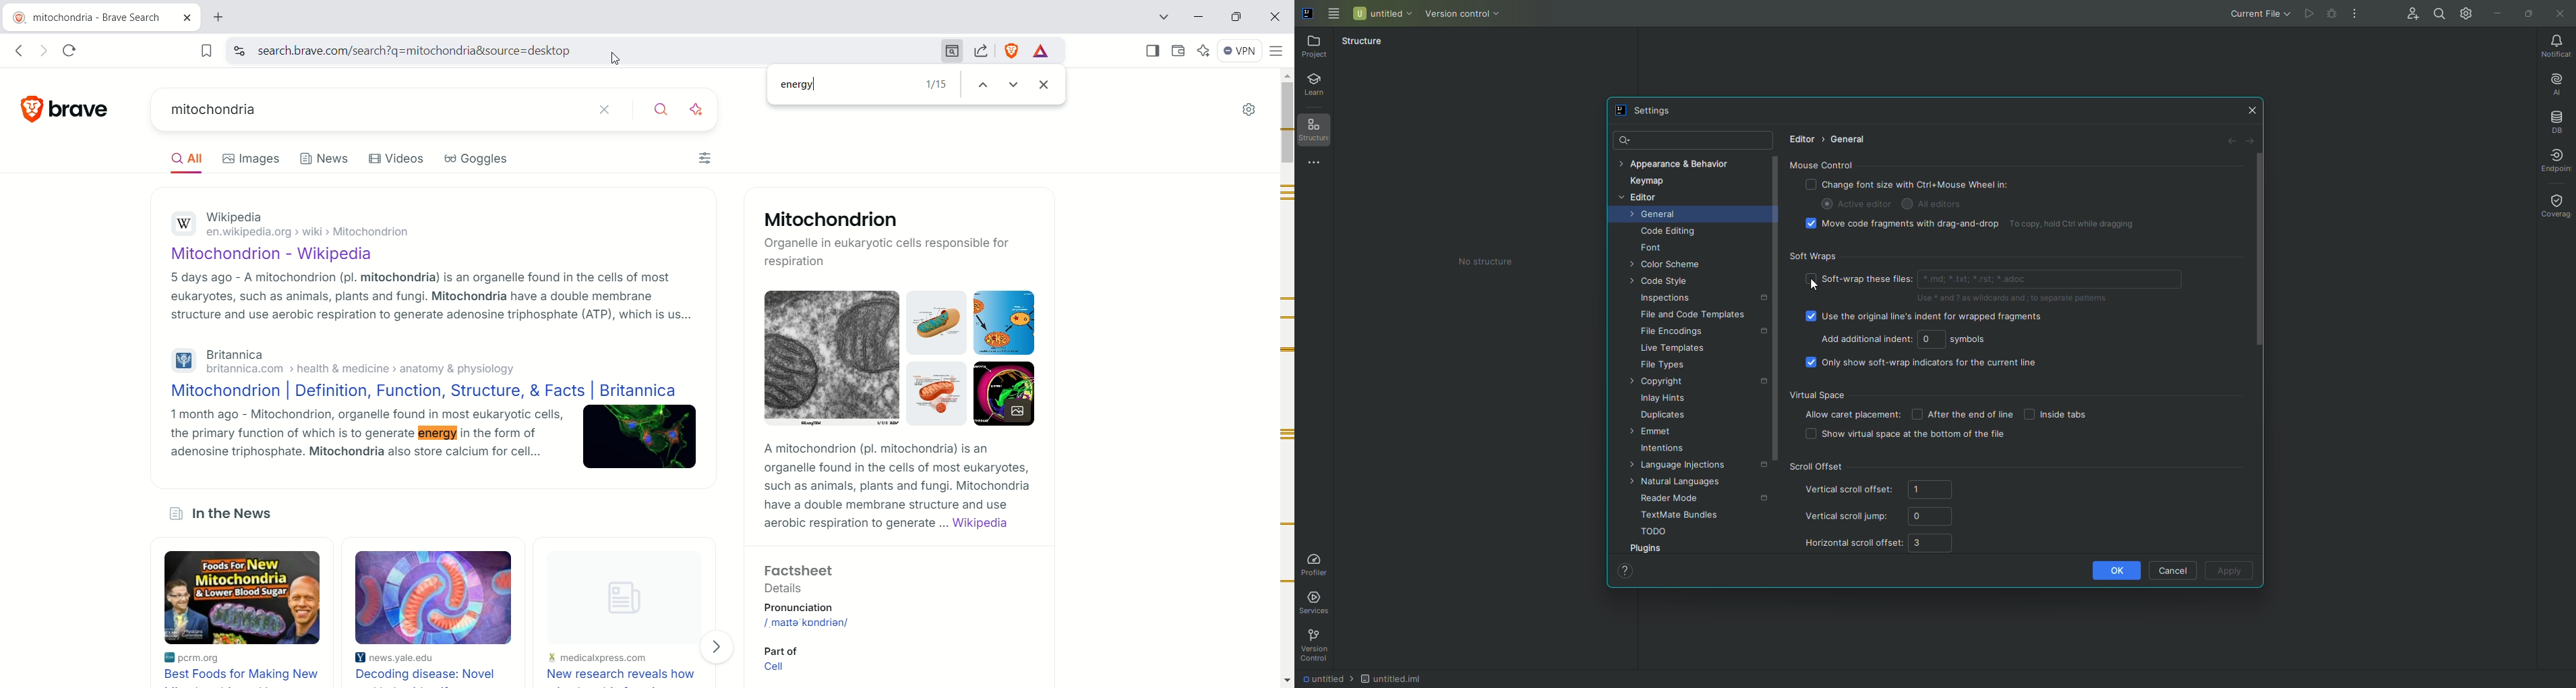 Image resolution: width=2576 pixels, height=700 pixels. Describe the element at coordinates (717, 648) in the screenshot. I see `Next` at that location.